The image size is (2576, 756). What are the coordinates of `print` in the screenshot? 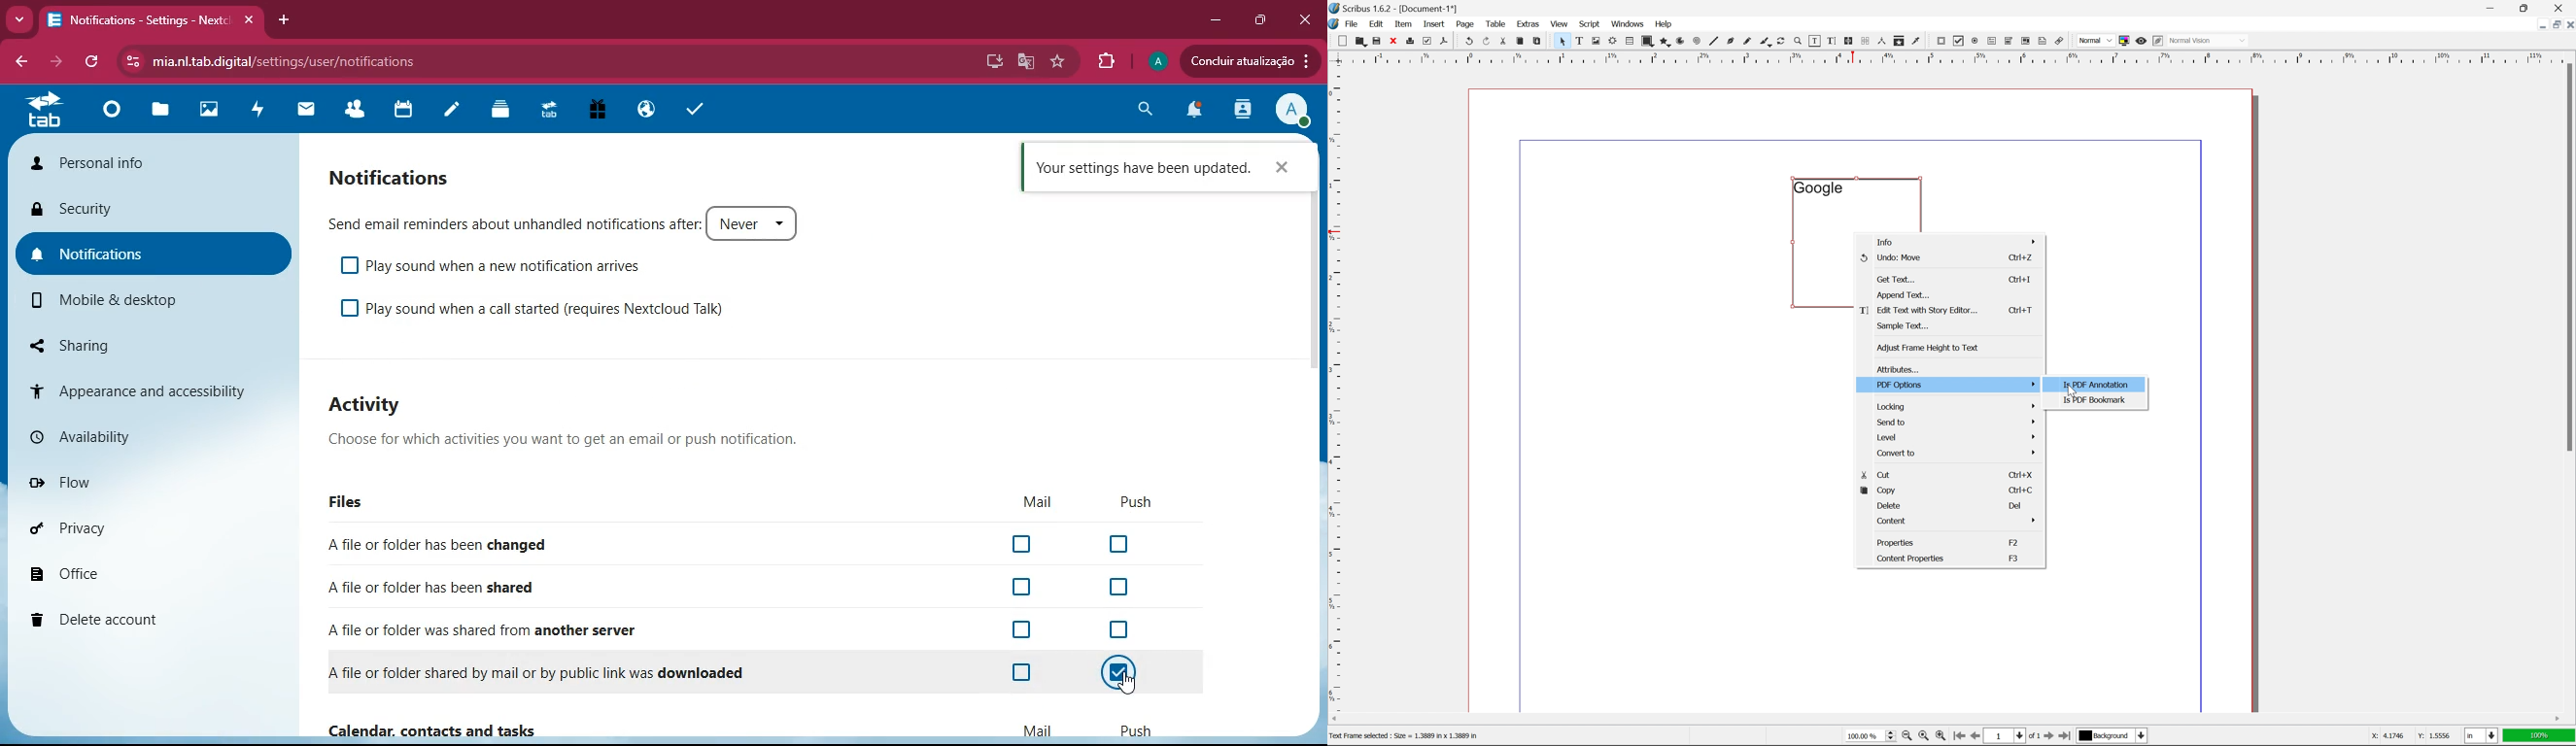 It's located at (1409, 41).